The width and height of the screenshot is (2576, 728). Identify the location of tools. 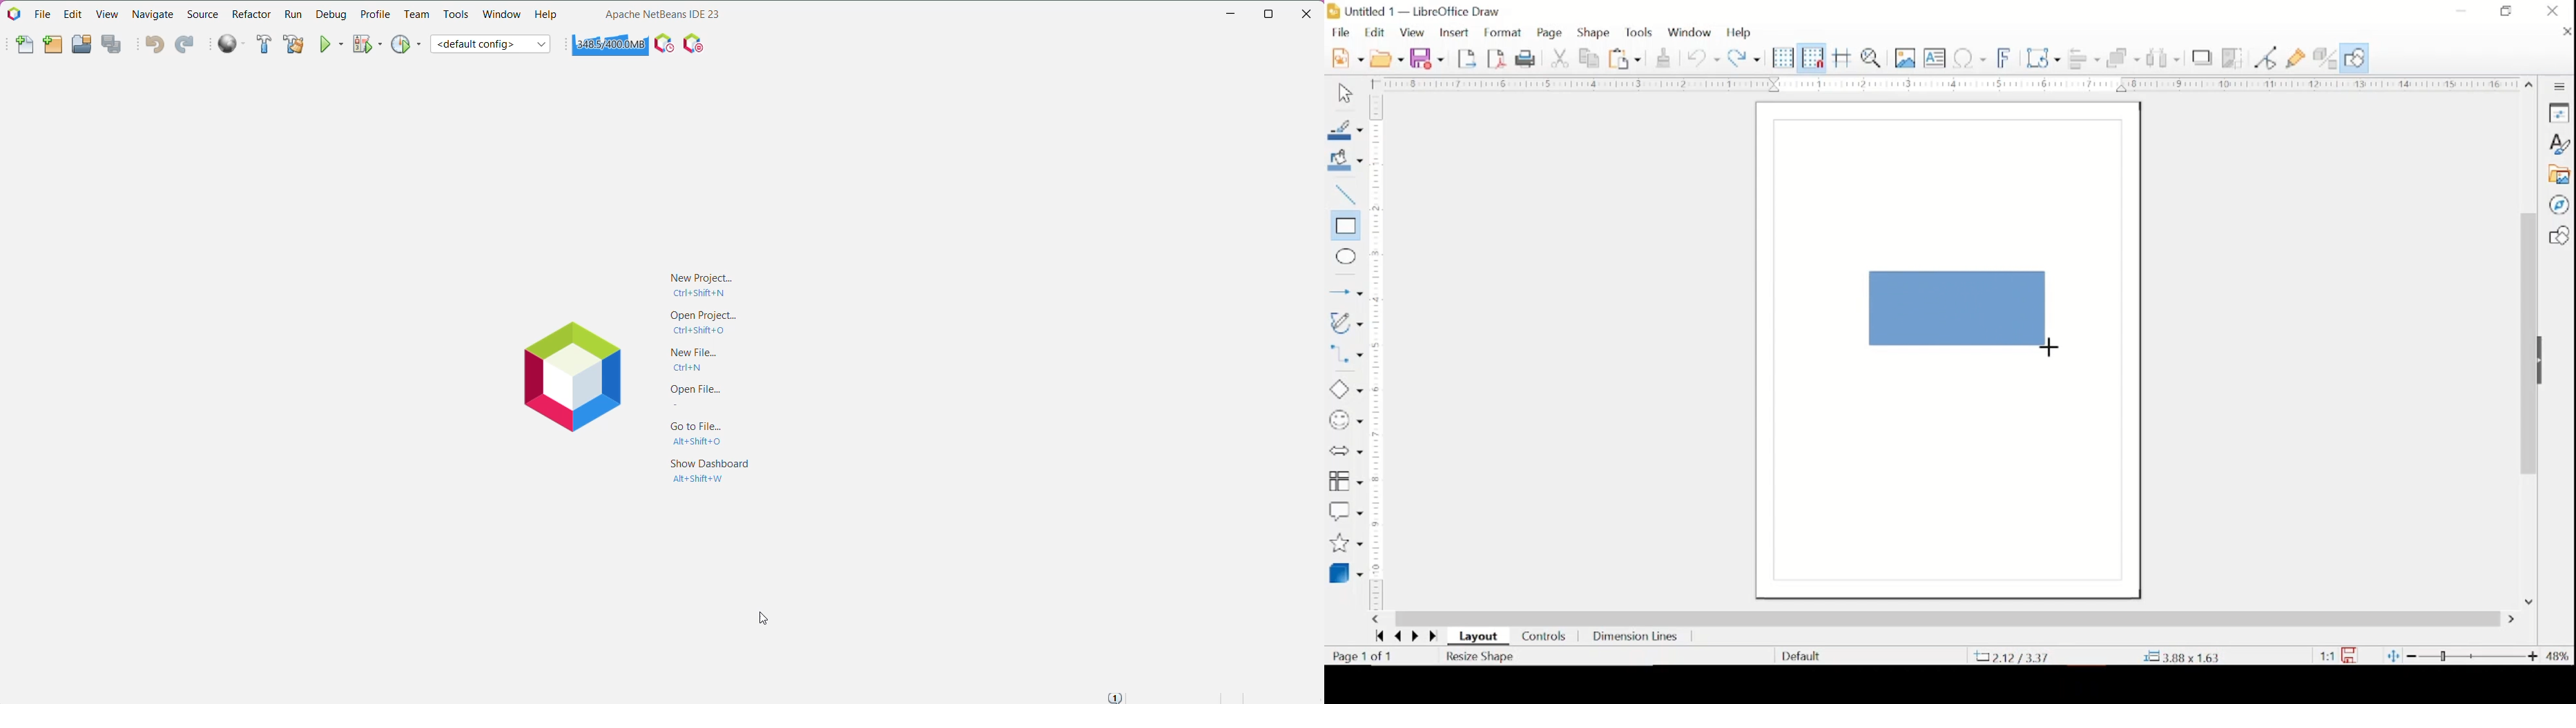
(1639, 33).